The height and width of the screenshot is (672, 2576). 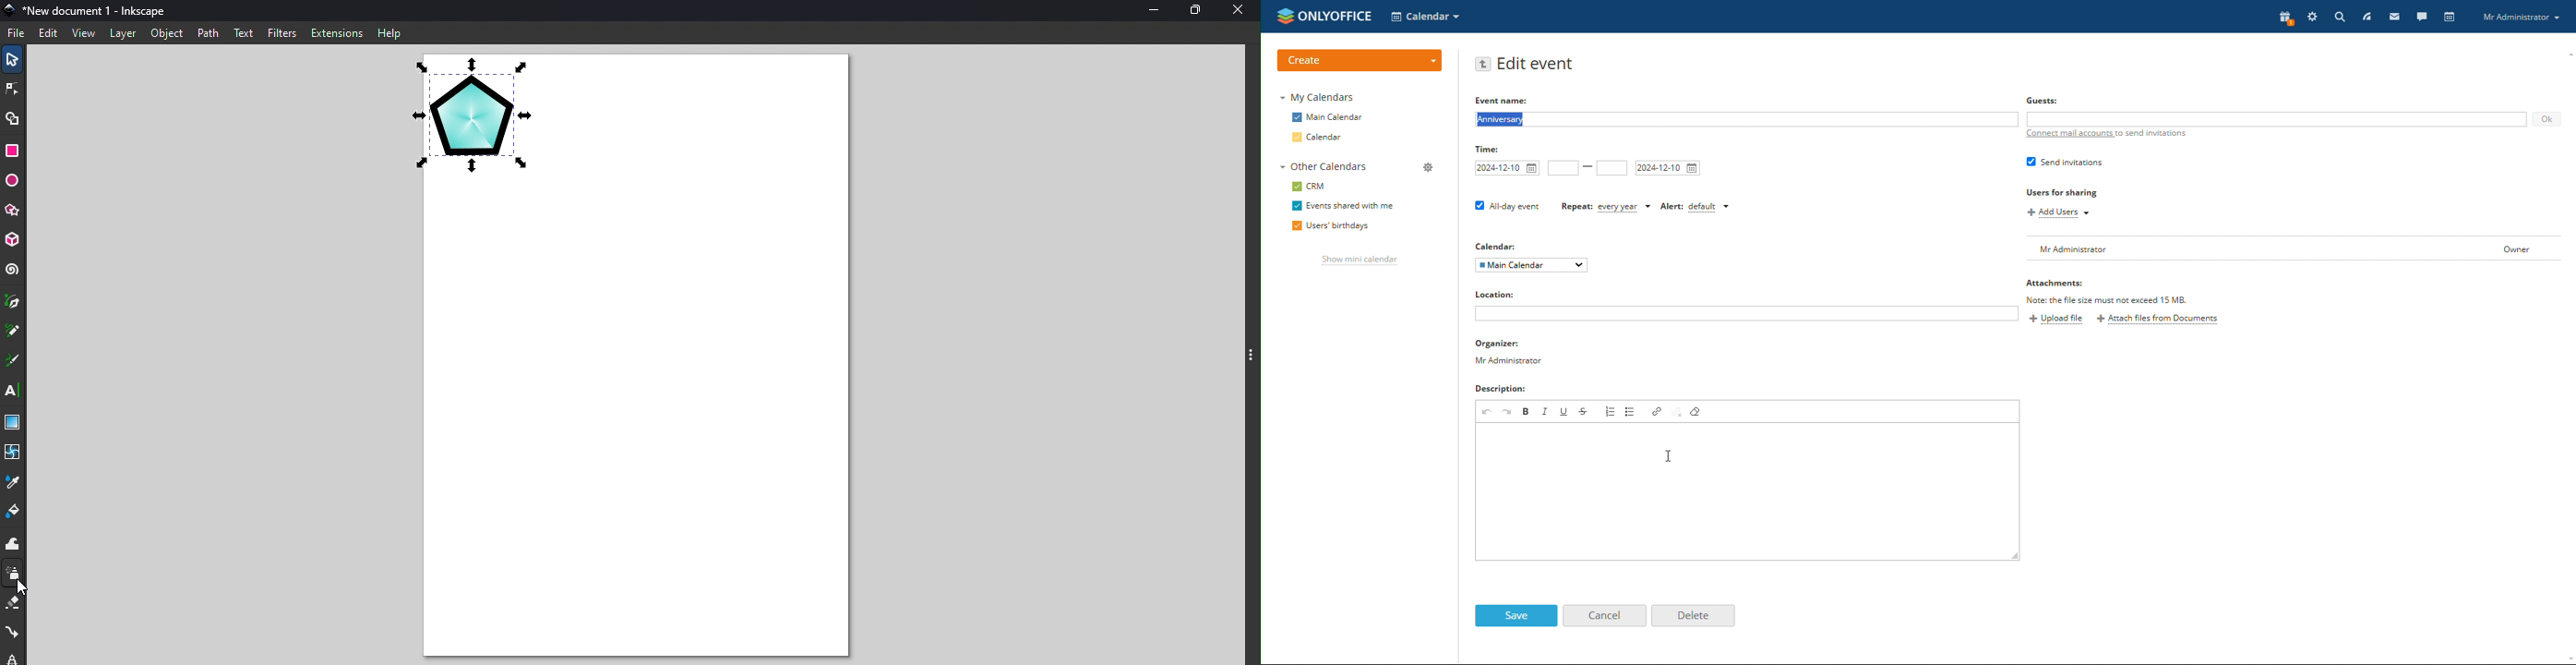 What do you see at coordinates (13, 57) in the screenshot?
I see `Selector tool` at bounding box center [13, 57].